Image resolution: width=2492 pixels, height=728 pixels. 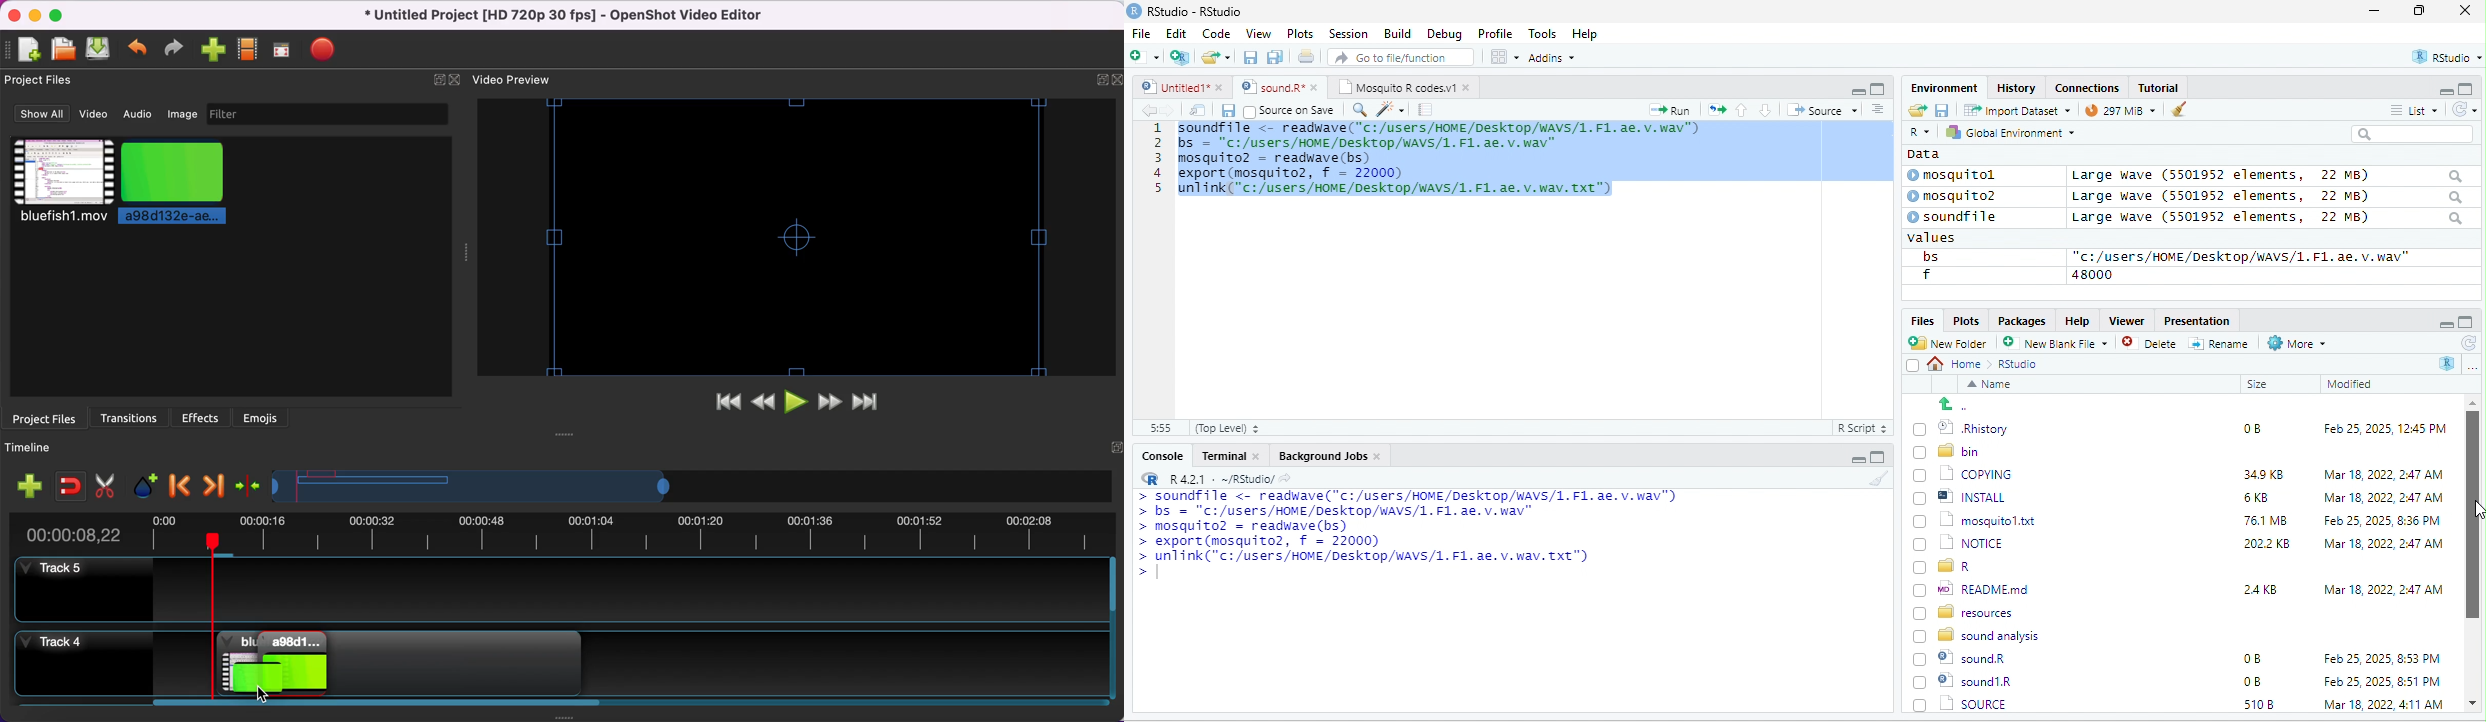 I want to click on ” Go to file/function, so click(x=1402, y=59).